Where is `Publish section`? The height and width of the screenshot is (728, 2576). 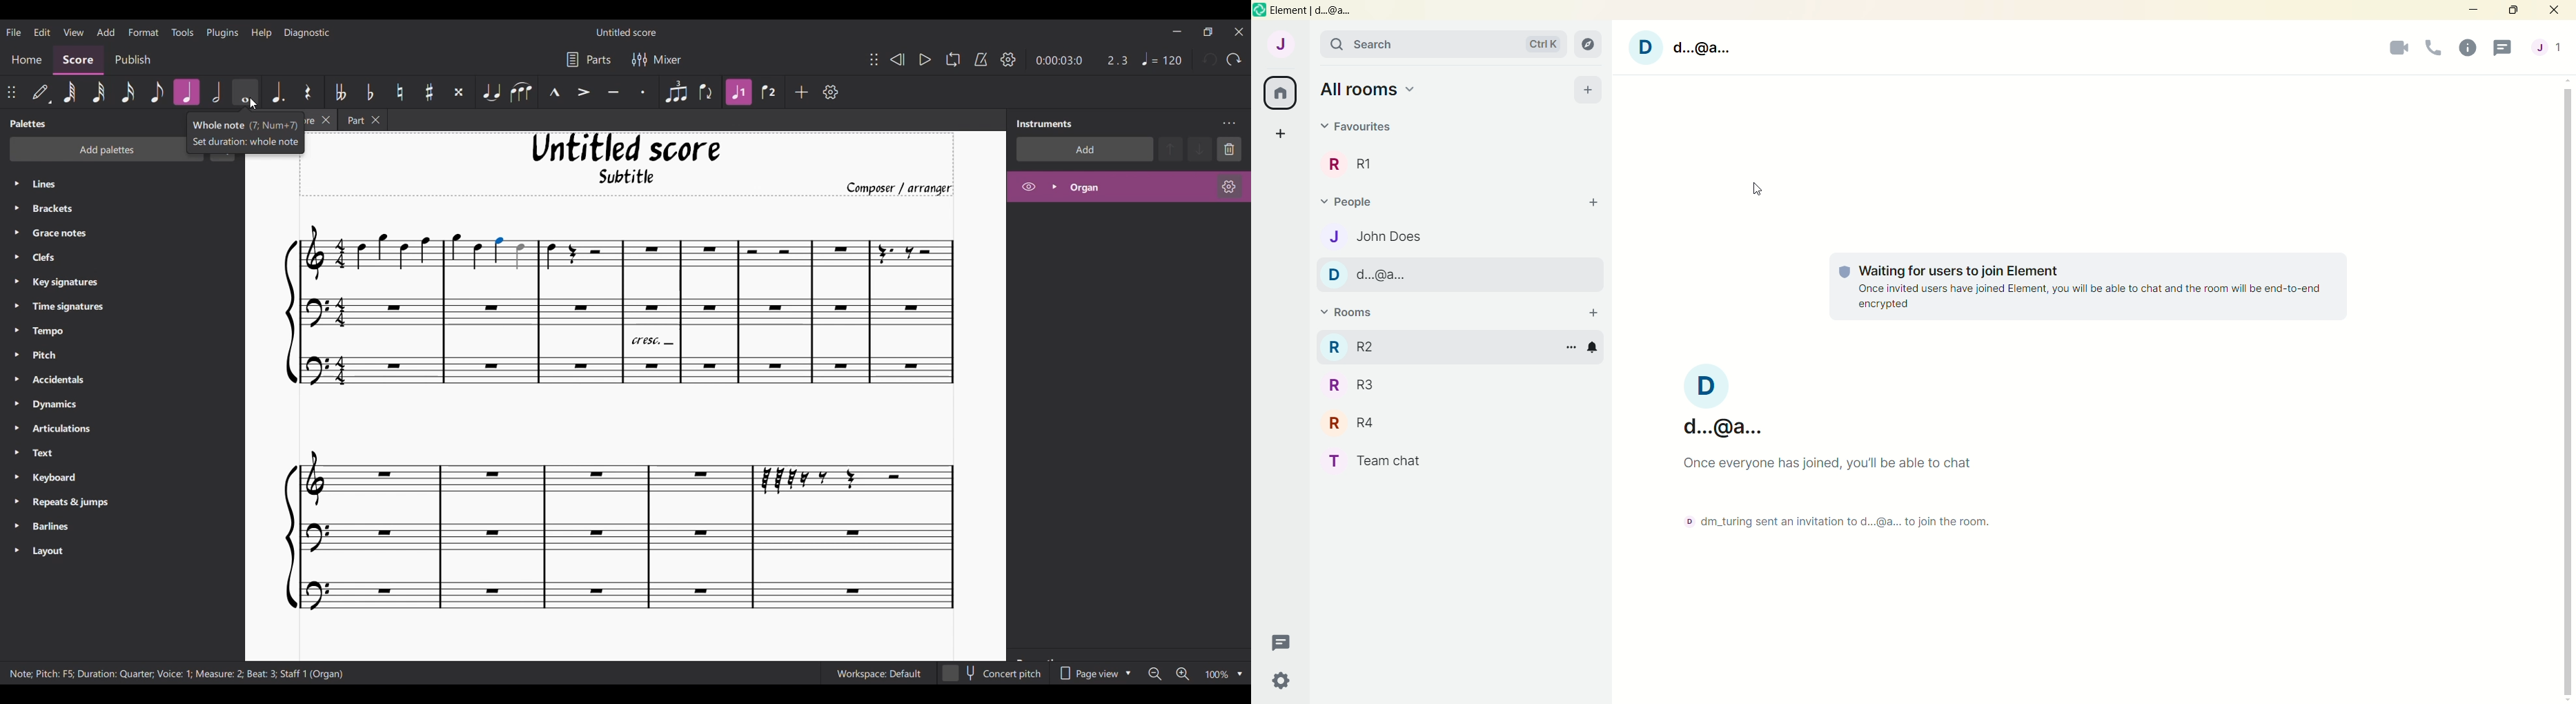 Publish section is located at coordinates (132, 61).